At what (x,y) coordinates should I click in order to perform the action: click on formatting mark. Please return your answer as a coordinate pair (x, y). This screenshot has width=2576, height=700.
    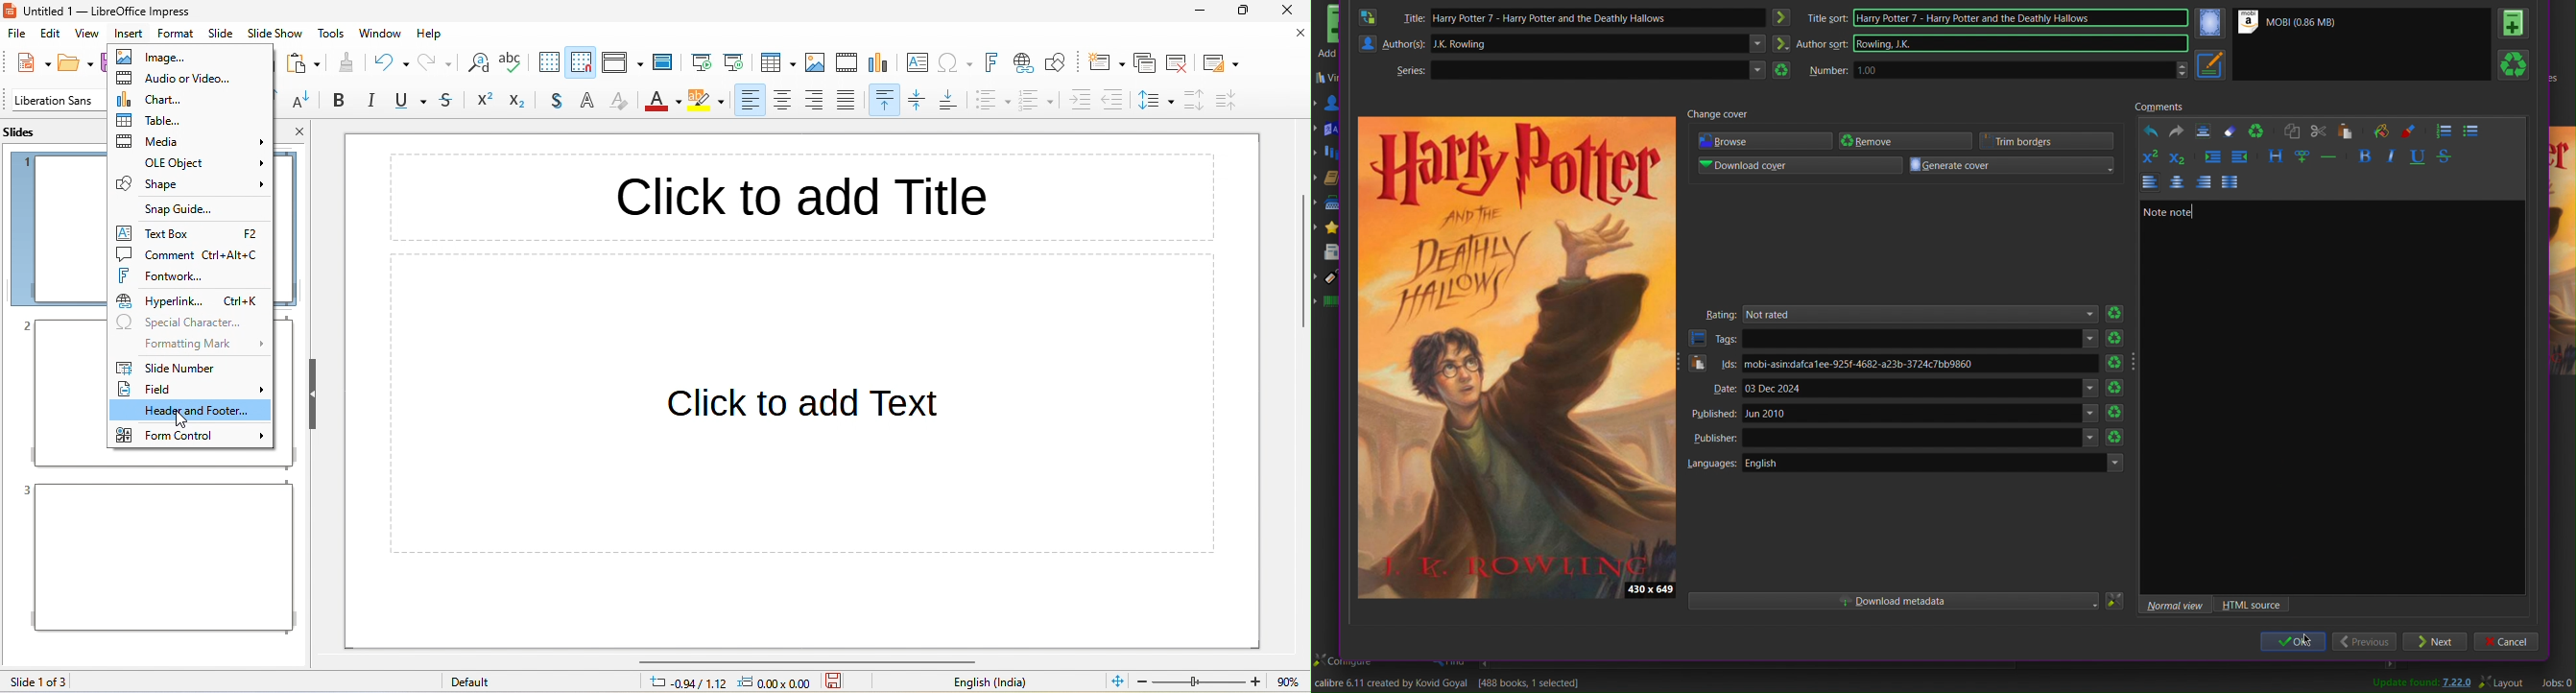
    Looking at the image, I should click on (197, 346).